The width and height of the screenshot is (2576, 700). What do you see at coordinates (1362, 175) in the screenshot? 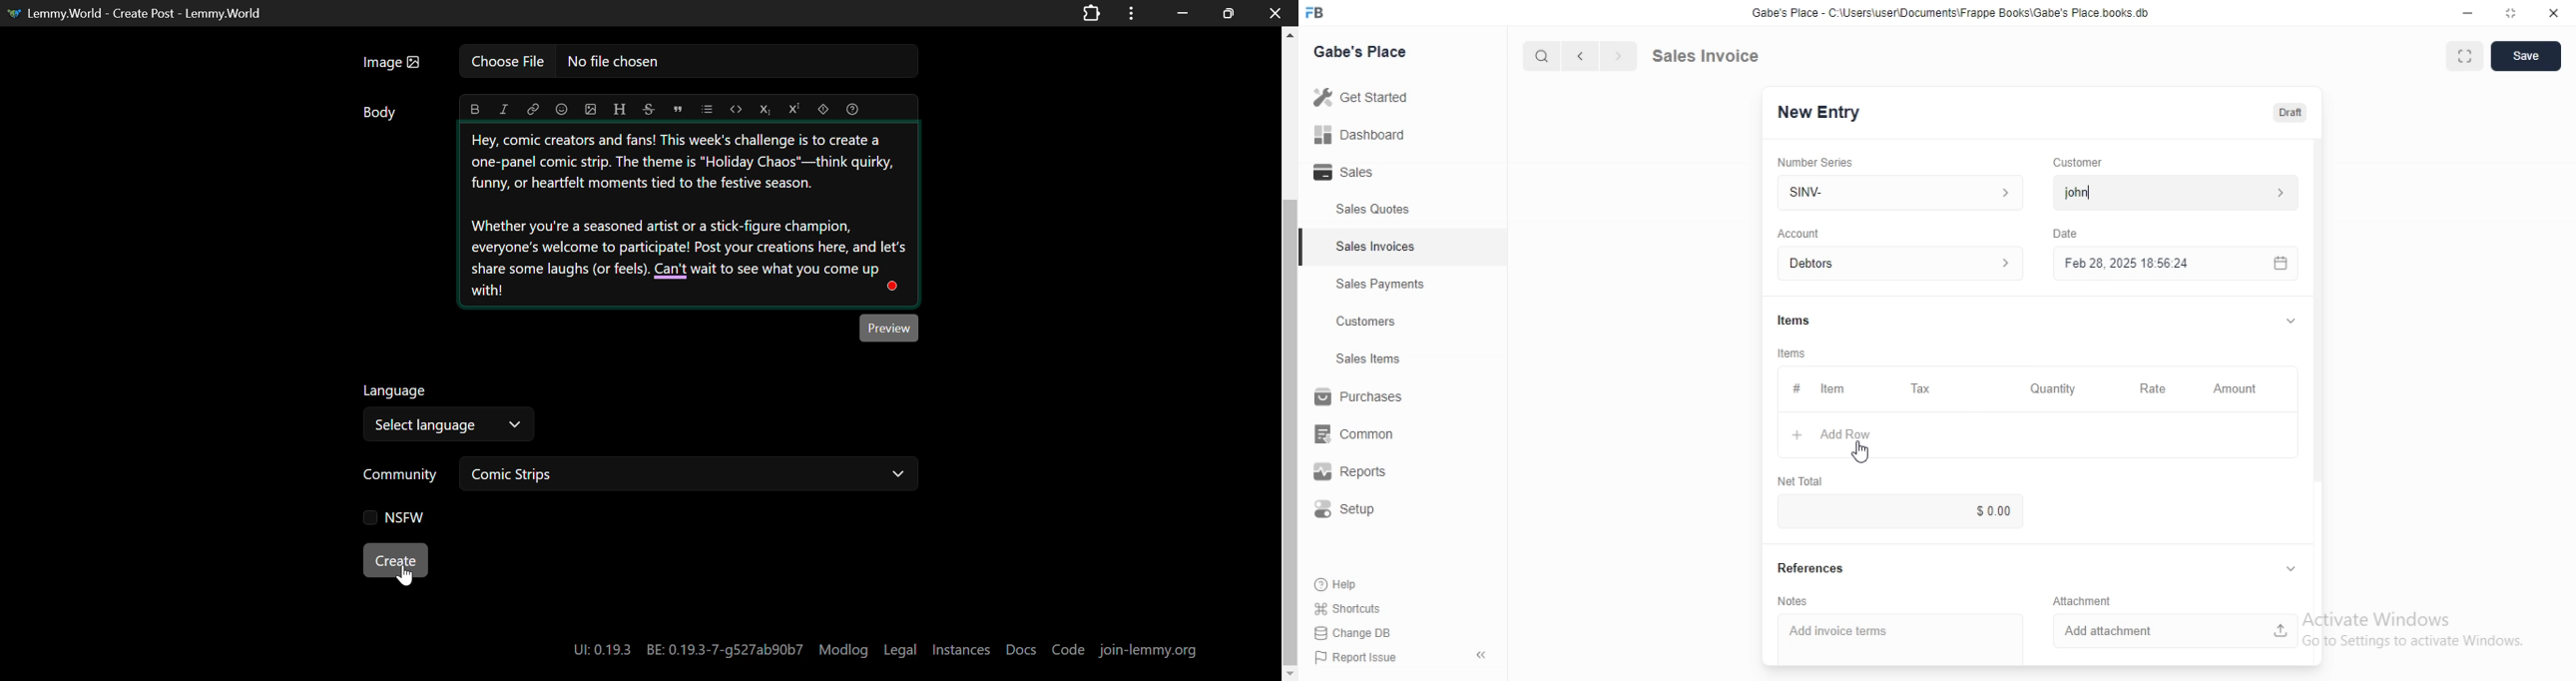
I see `- Sales` at bounding box center [1362, 175].